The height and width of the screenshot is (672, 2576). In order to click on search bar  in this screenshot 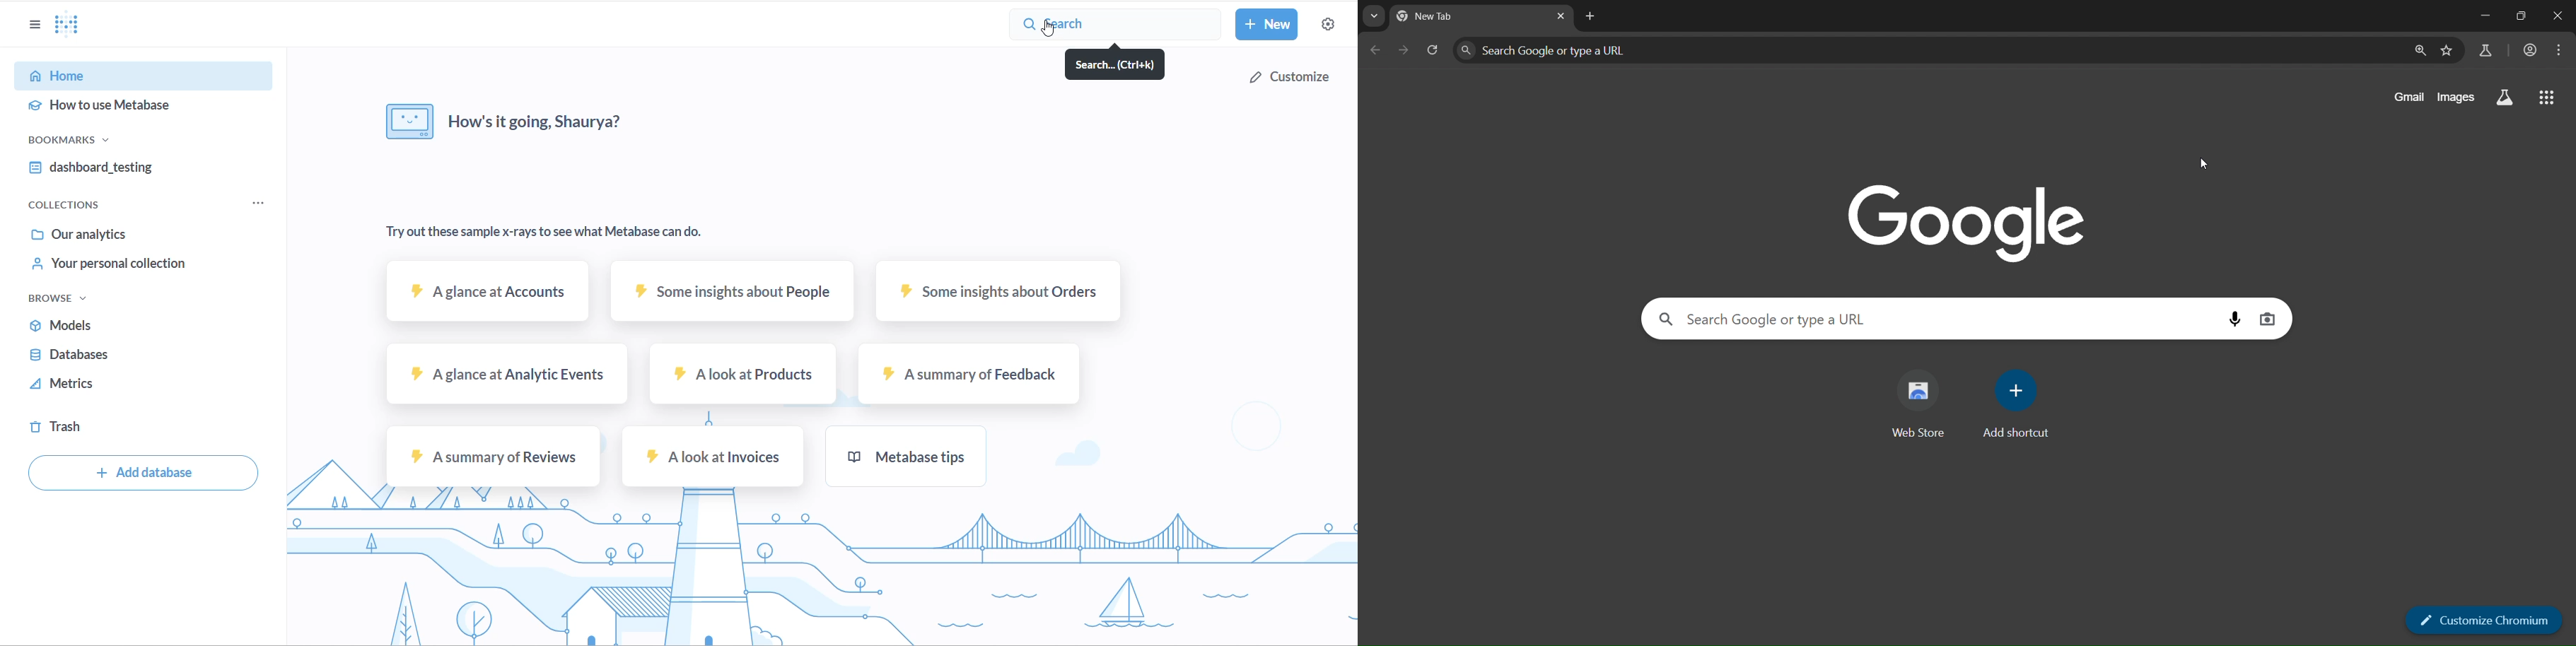, I will do `click(1119, 25)`.